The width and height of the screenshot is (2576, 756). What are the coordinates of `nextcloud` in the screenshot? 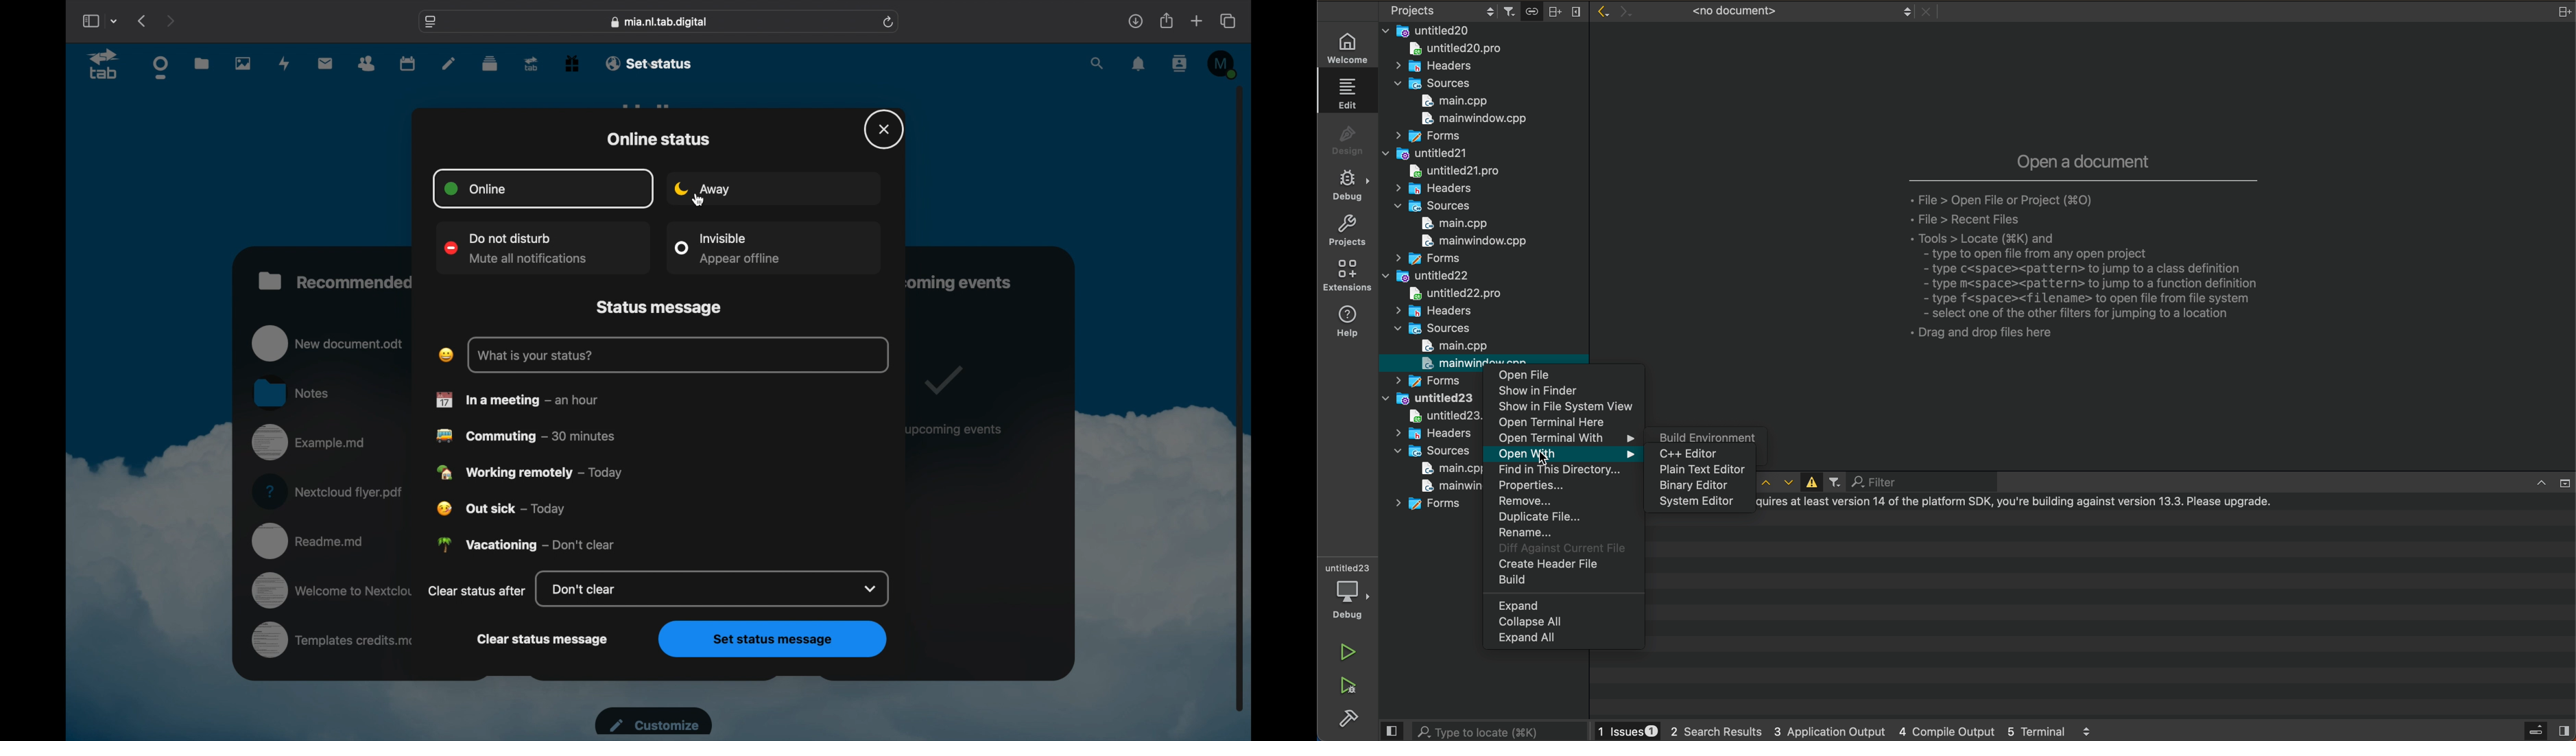 It's located at (331, 491).